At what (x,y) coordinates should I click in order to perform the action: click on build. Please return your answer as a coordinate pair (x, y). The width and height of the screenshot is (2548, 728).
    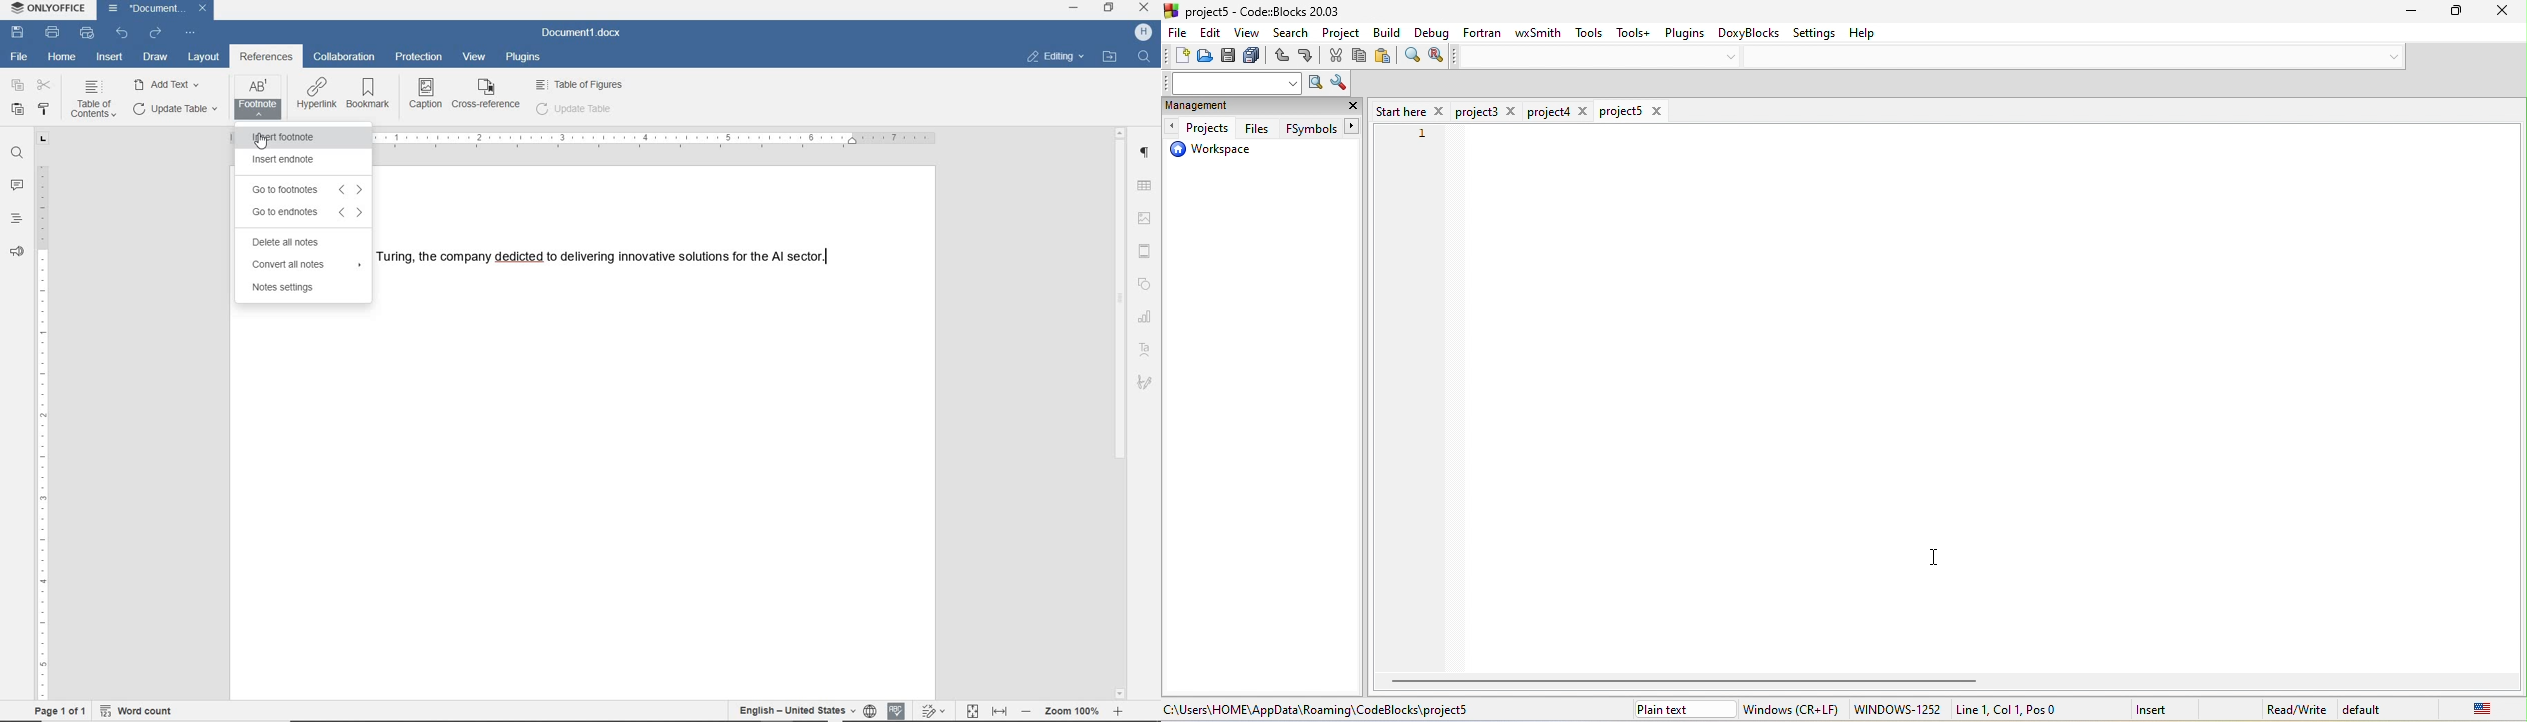
    Looking at the image, I should click on (1389, 32).